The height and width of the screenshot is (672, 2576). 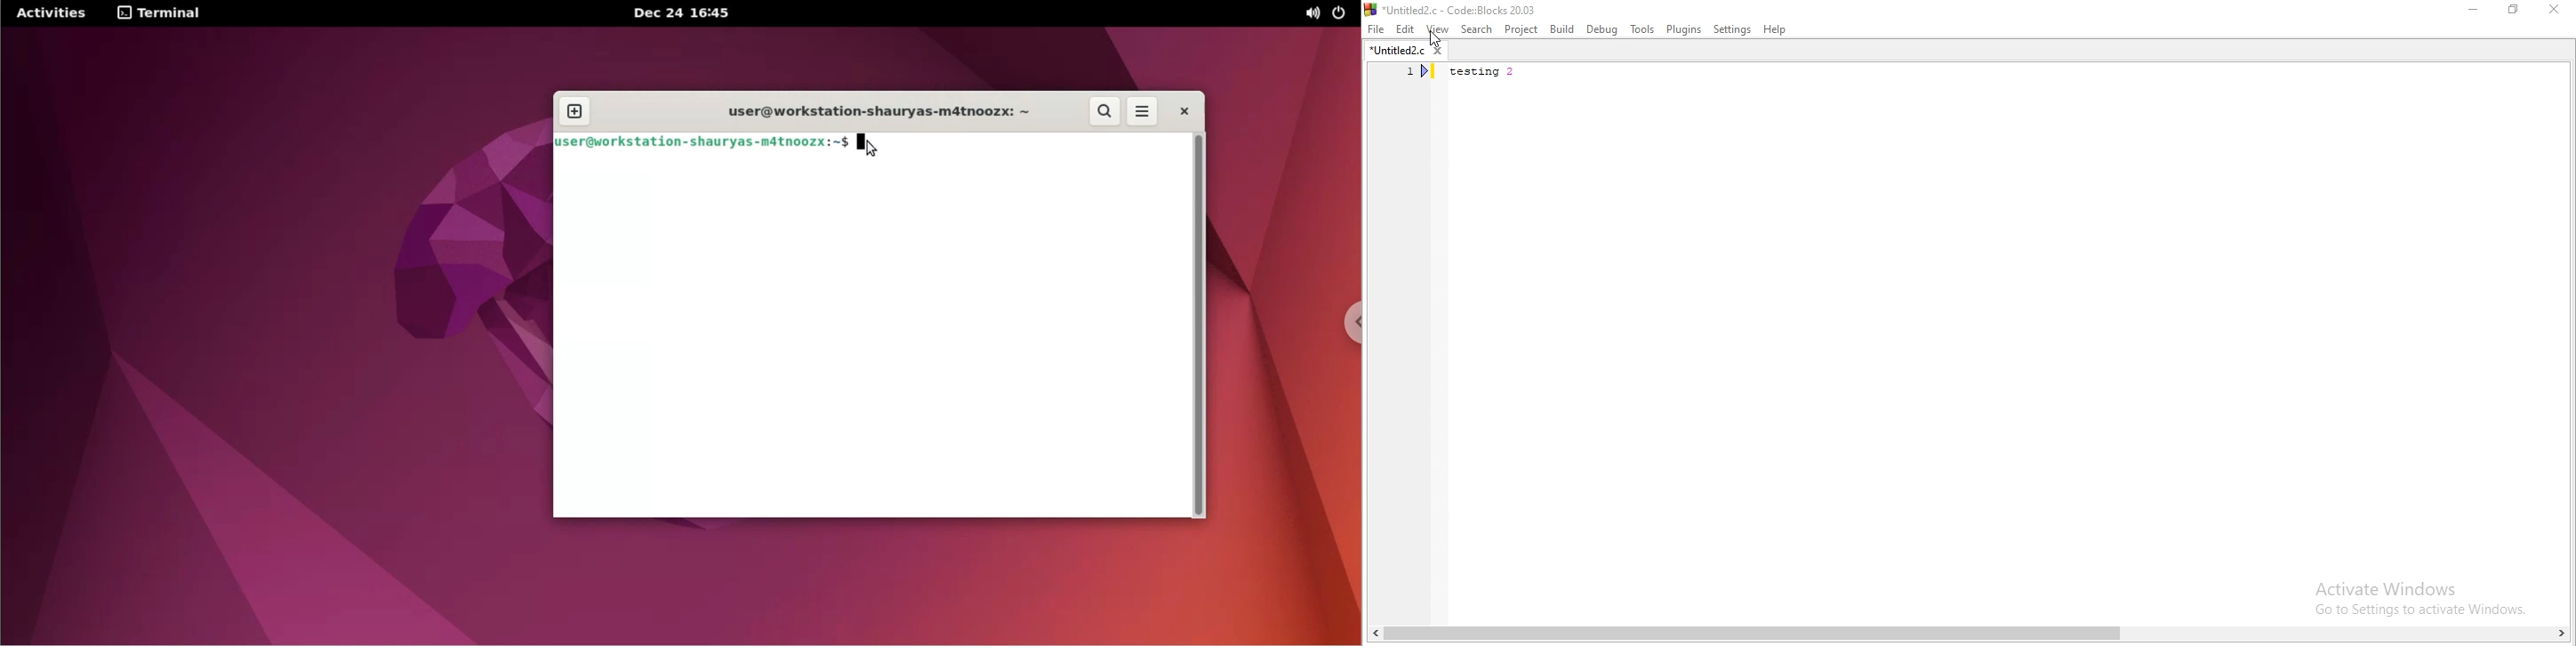 What do you see at coordinates (2472, 10) in the screenshot?
I see `Minimise` at bounding box center [2472, 10].